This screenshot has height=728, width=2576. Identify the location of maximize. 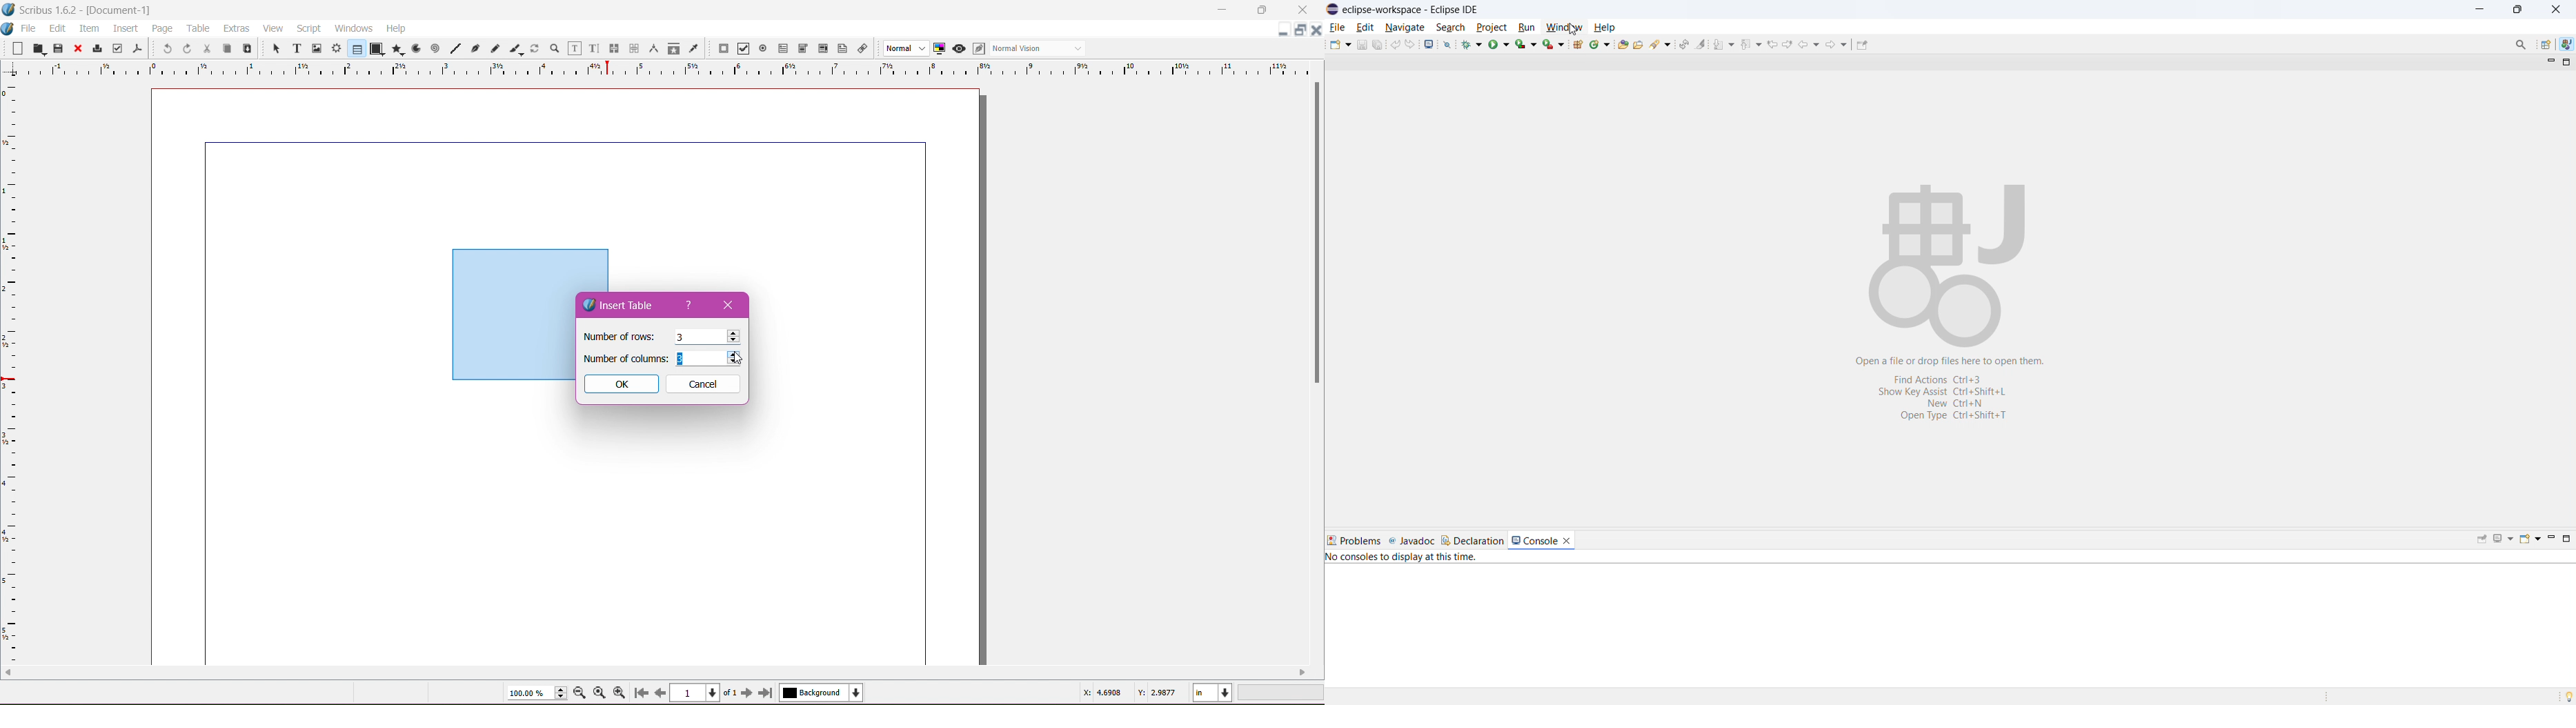
(2519, 10).